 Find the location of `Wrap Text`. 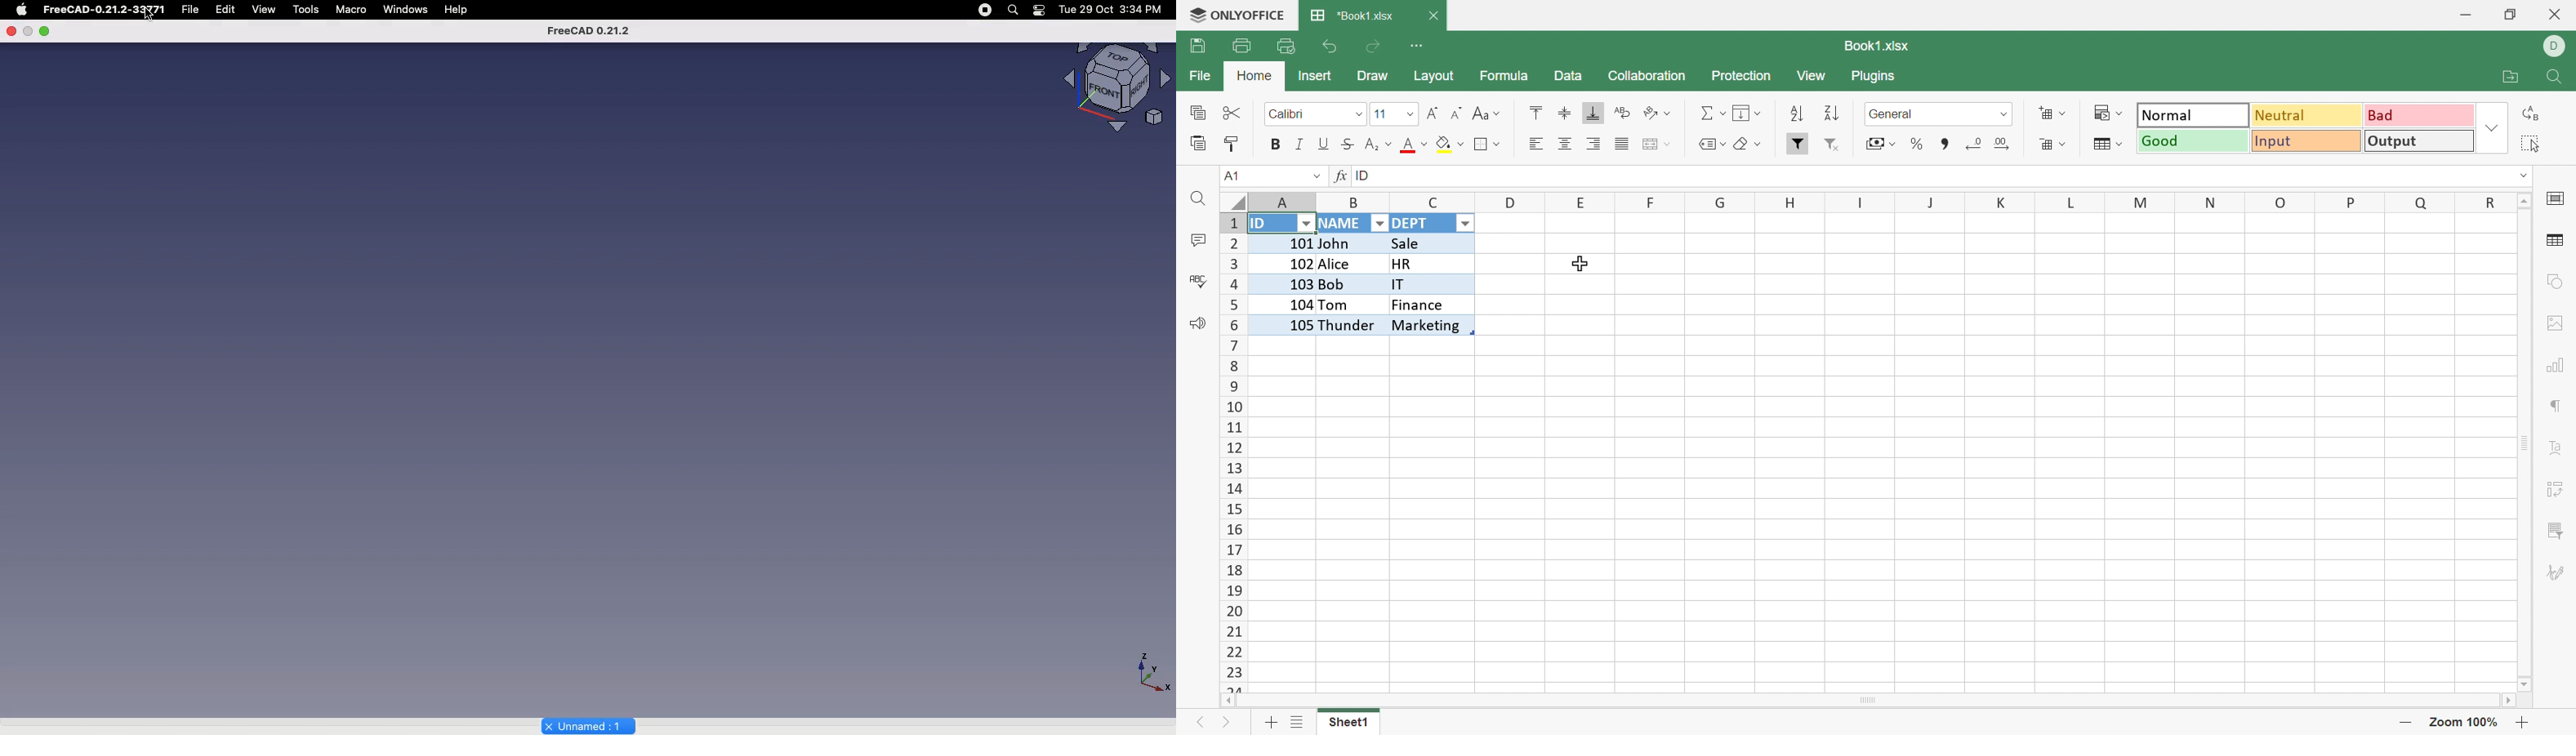

Wrap Text is located at coordinates (1624, 112).